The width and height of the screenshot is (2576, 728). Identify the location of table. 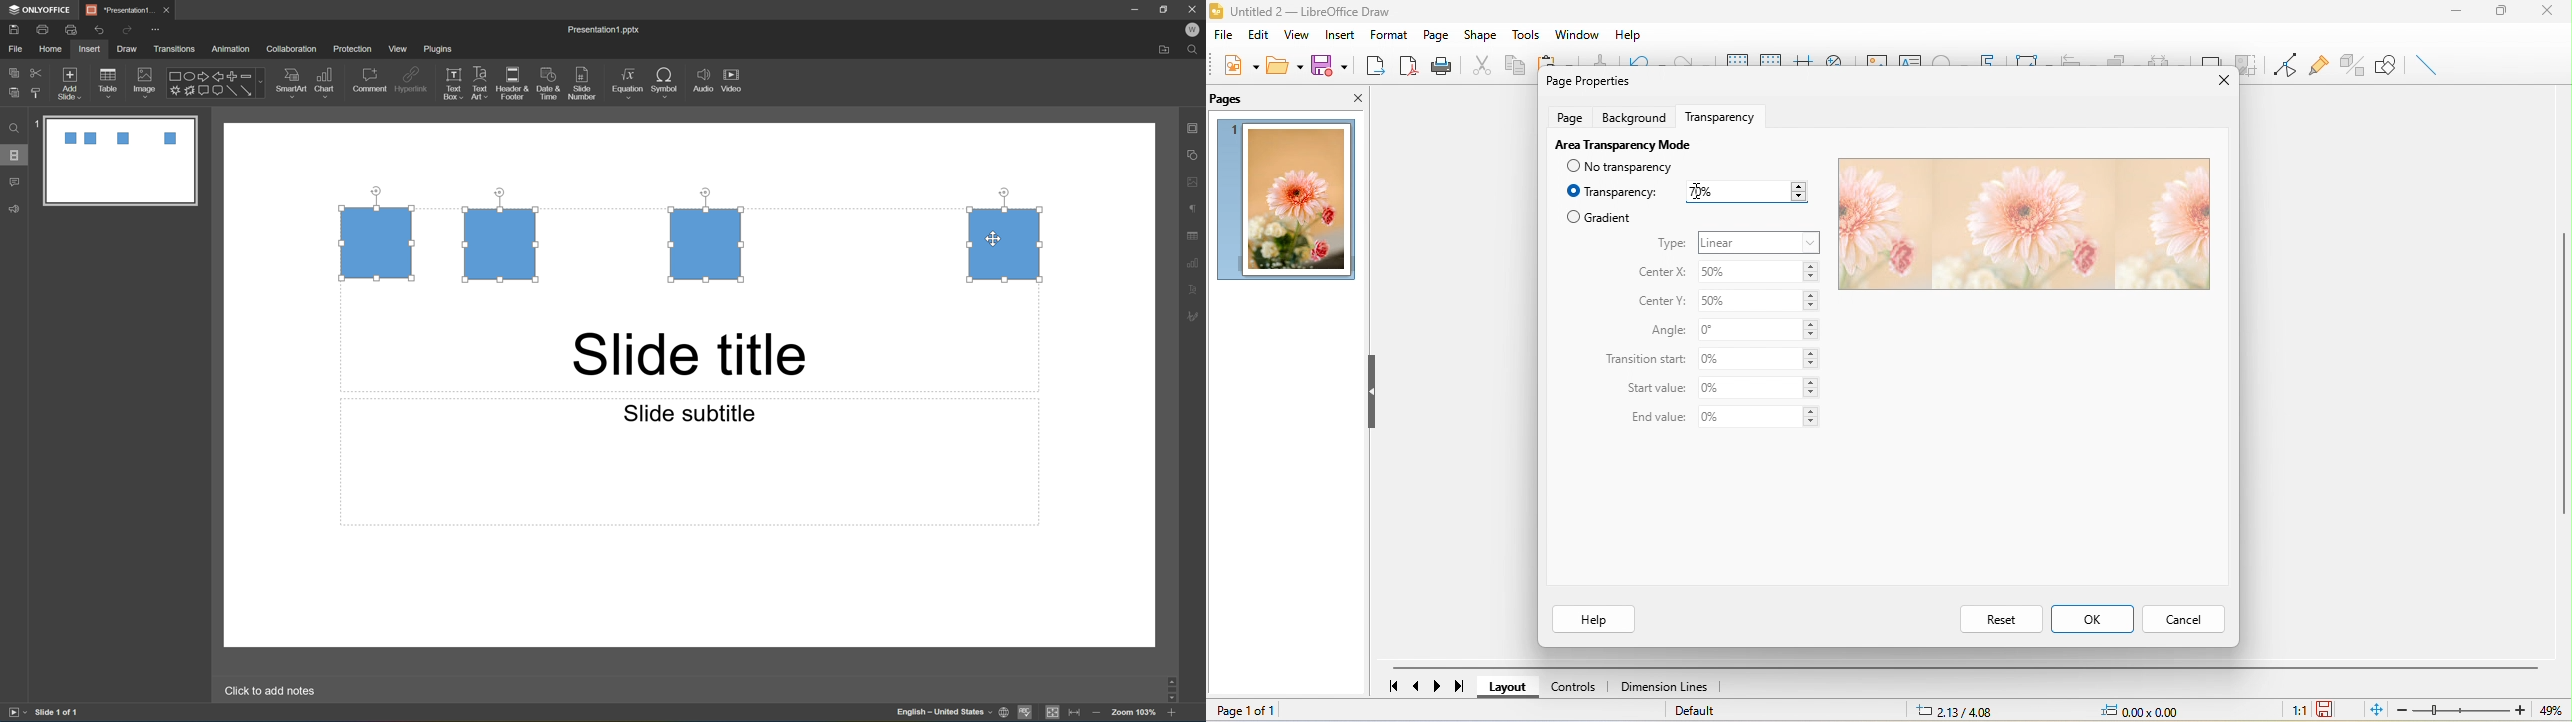
(112, 81).